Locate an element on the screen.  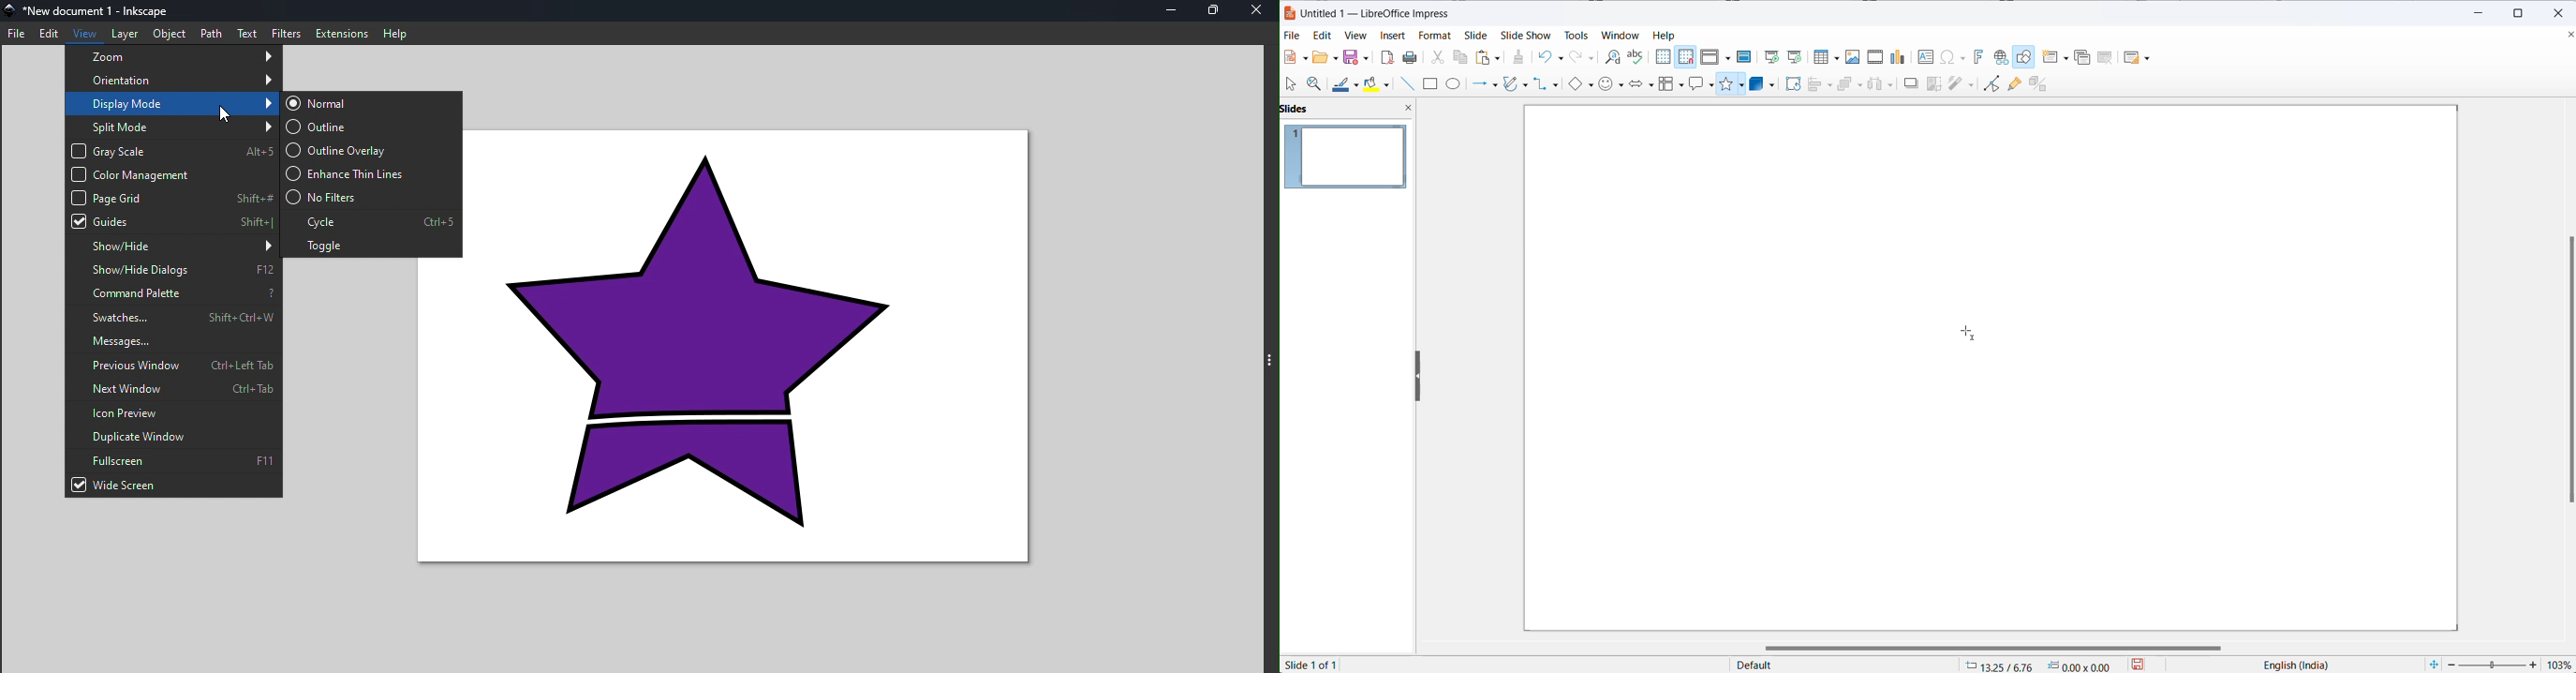
format is located at coordinates (1436, 35).